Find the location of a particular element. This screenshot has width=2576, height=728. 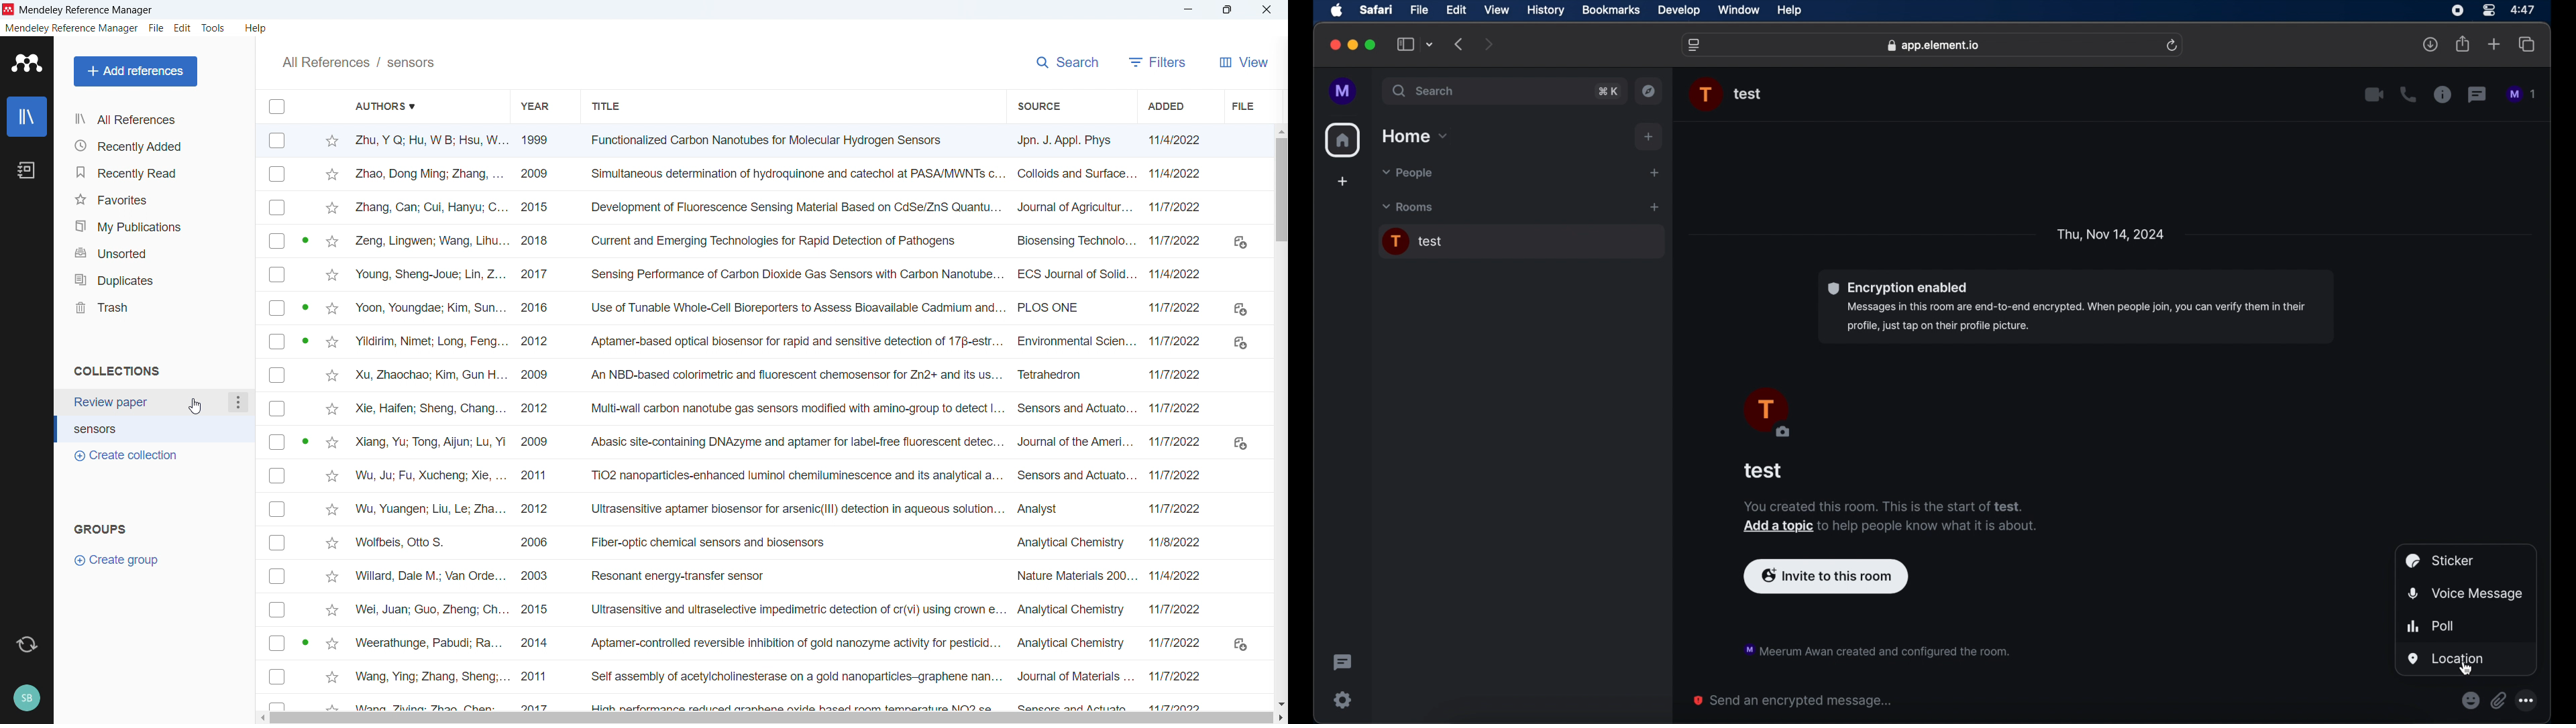

profile is located at coordinates (1344, 91).